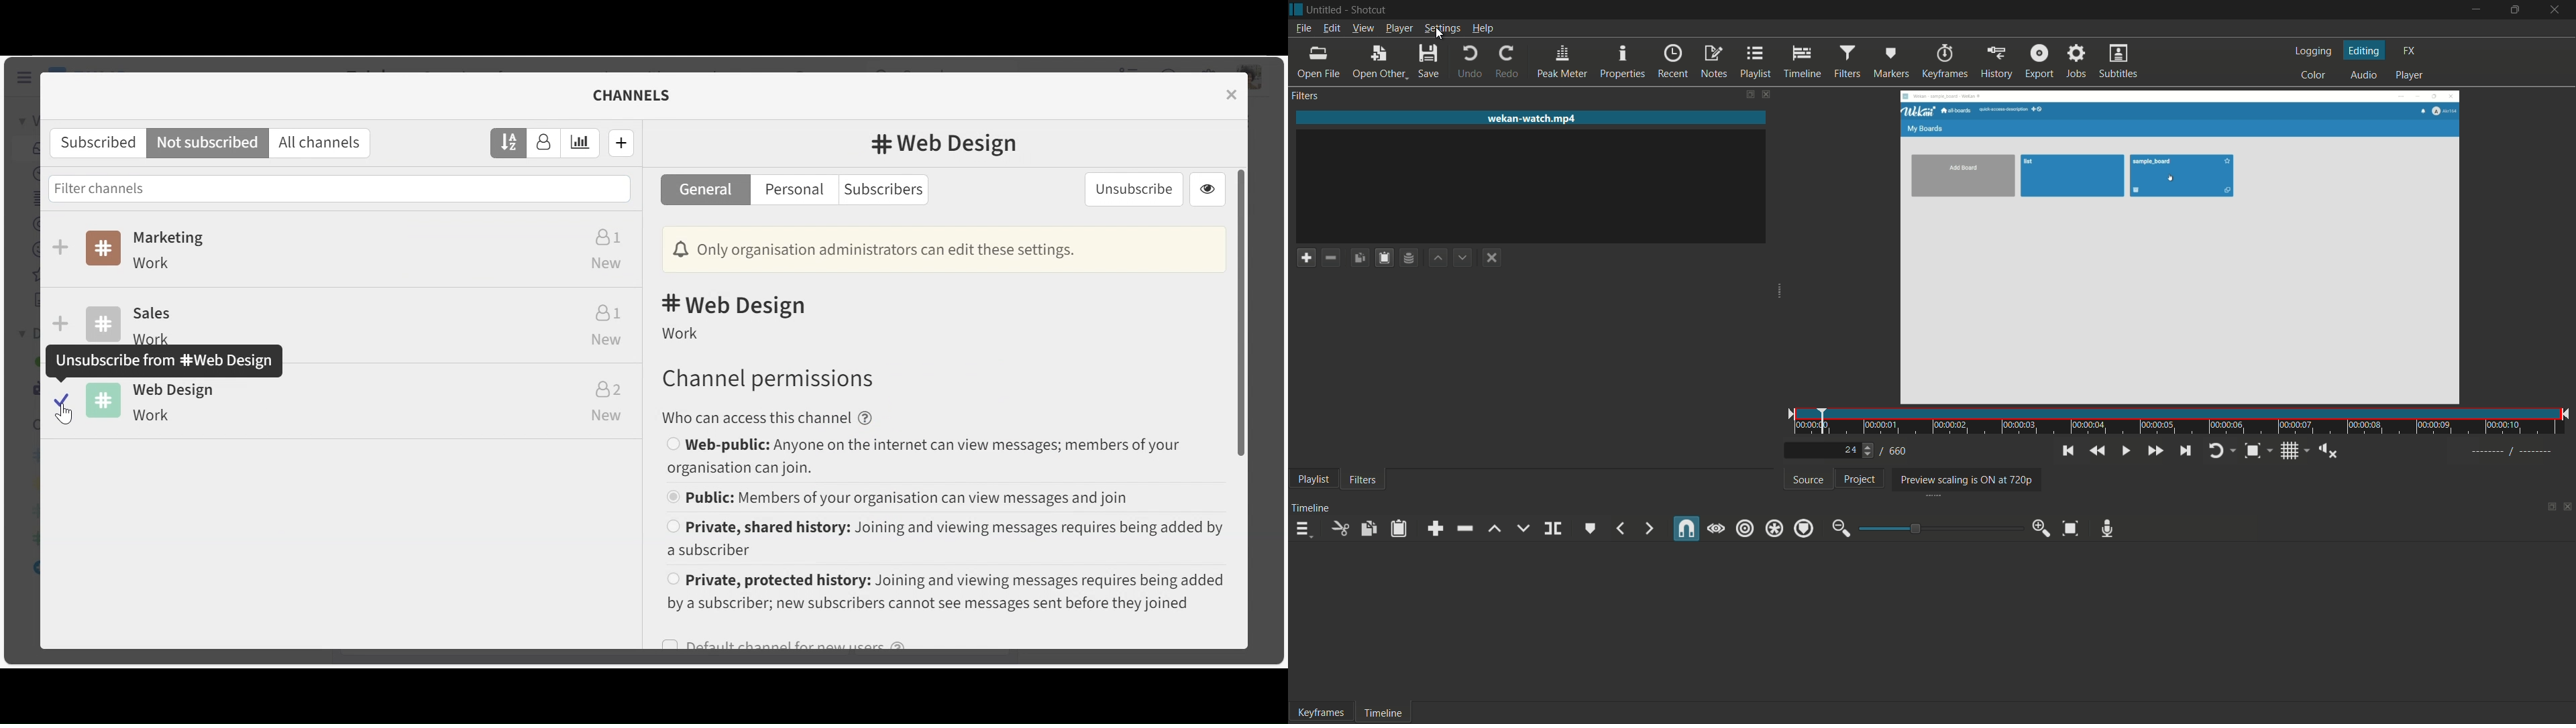 The image size is (2576, 728). Describe the element at coordinates (1470, 61) in the screenshot. I see `undo` at that location.